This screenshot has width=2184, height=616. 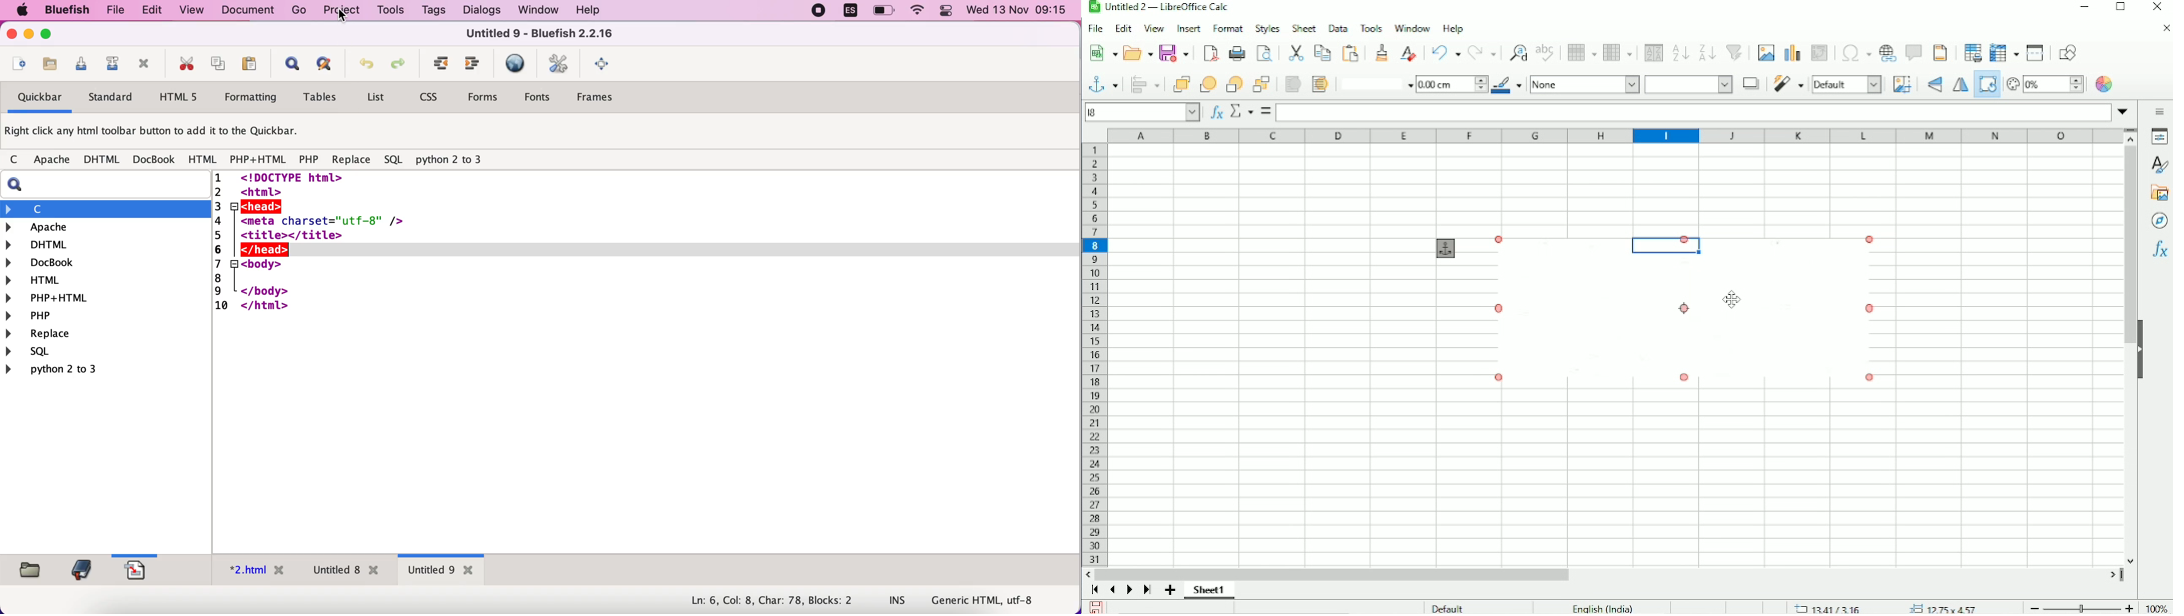 What do you see at coordinates (183, 65) in the screenshot?
I see `cut` at bounding box center [183, 65].